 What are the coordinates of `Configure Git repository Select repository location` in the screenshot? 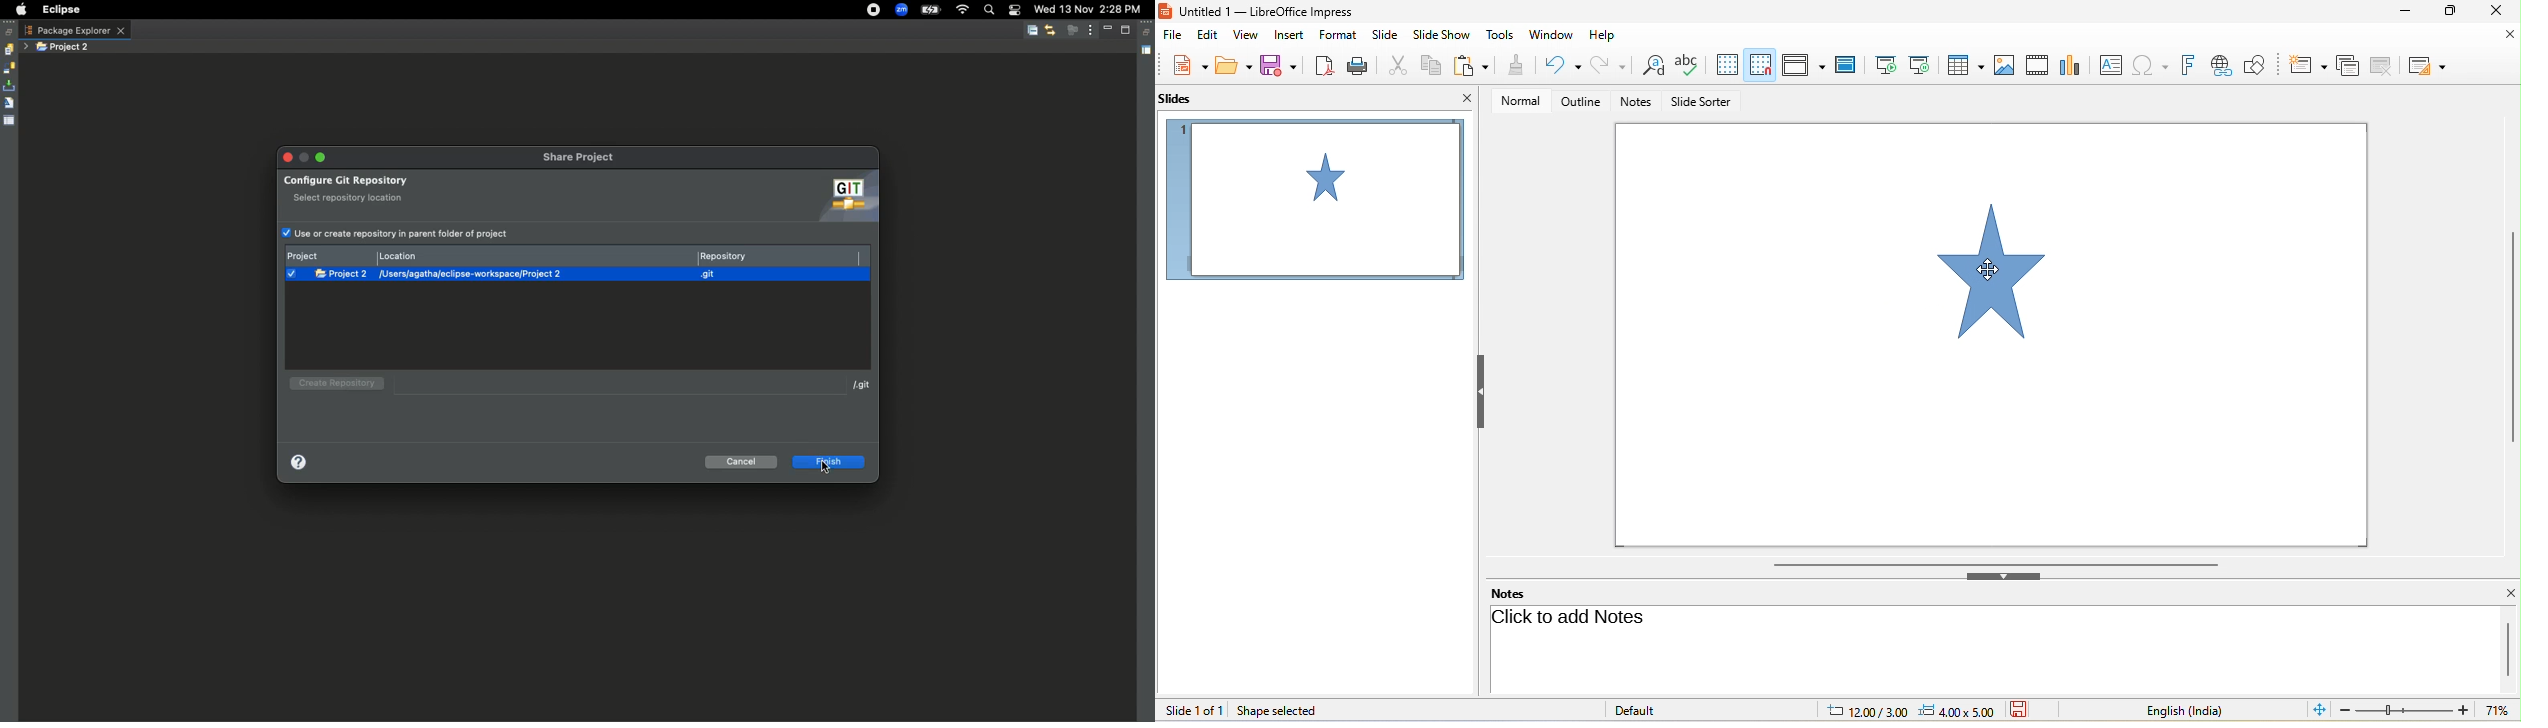 It's located at (440, 188).